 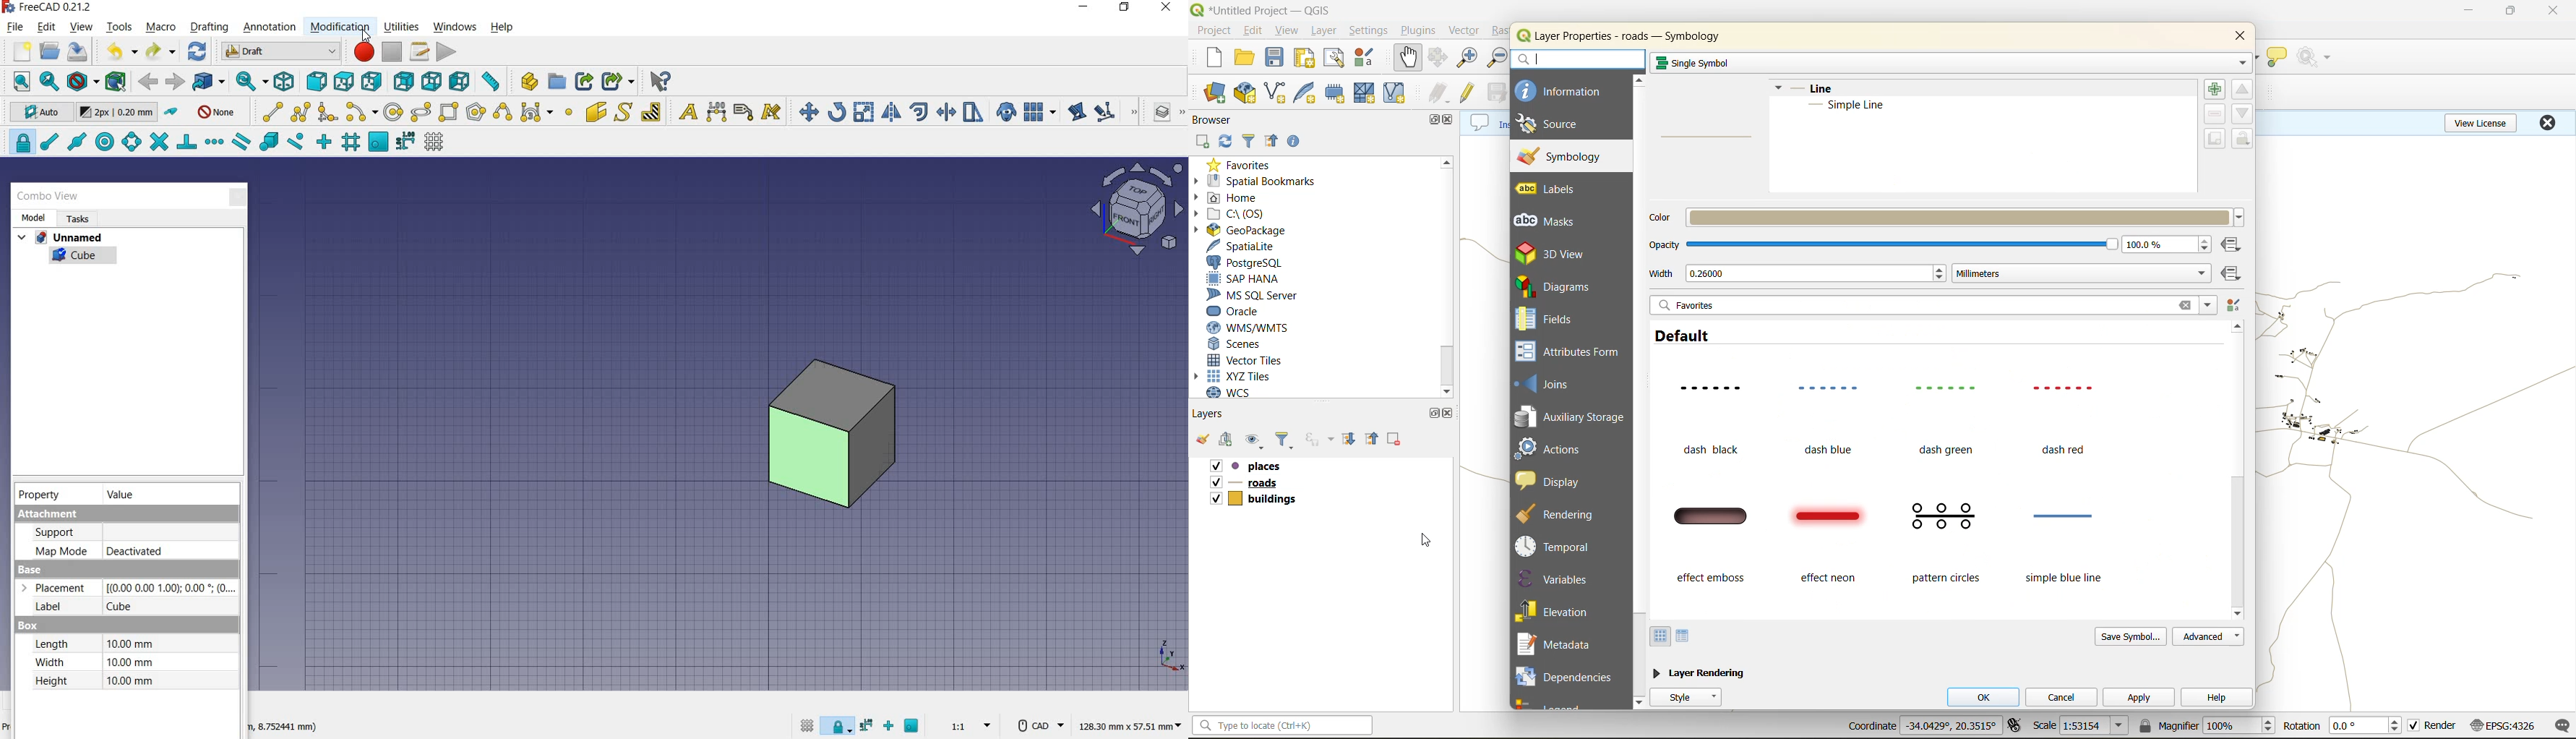 What do you see at coordinates (406, 142) in the screenshot?
I see `snap dimensions` at bounding box center [406, 142].